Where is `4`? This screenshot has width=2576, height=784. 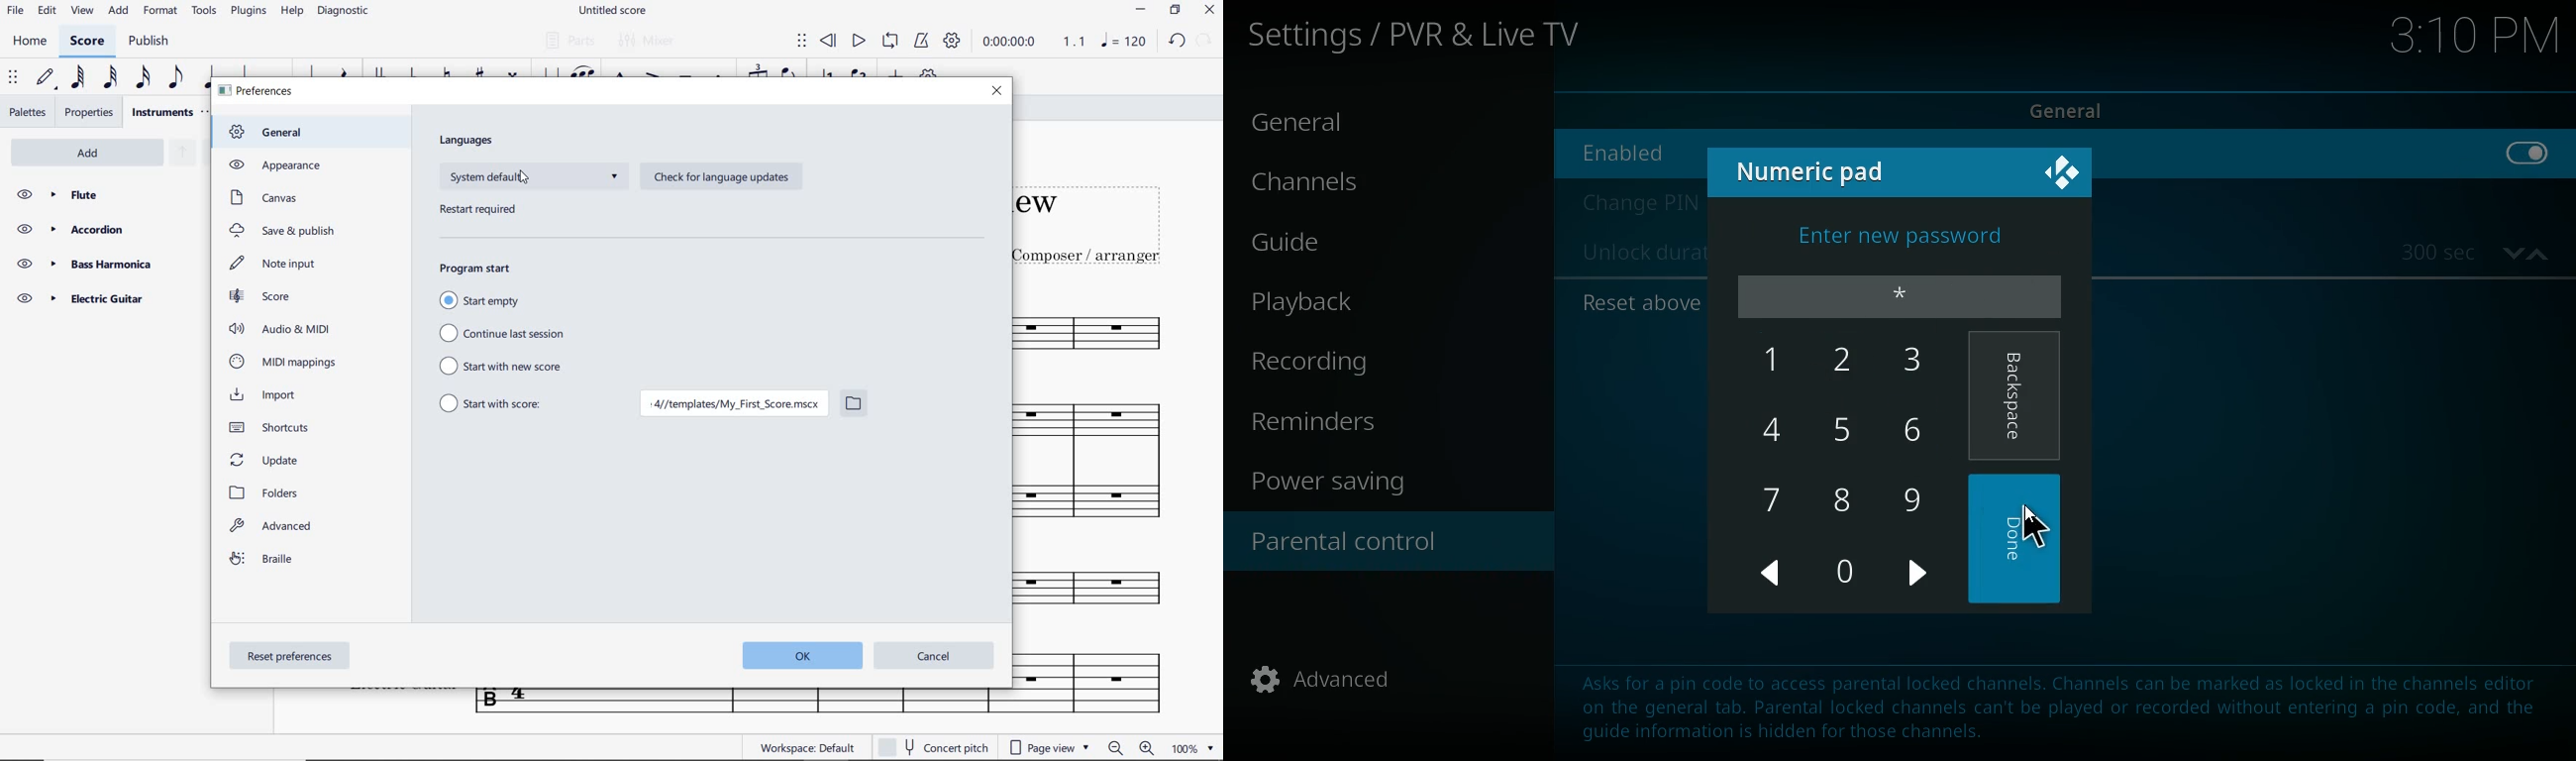
4 is located at coordinates (1773, 427).